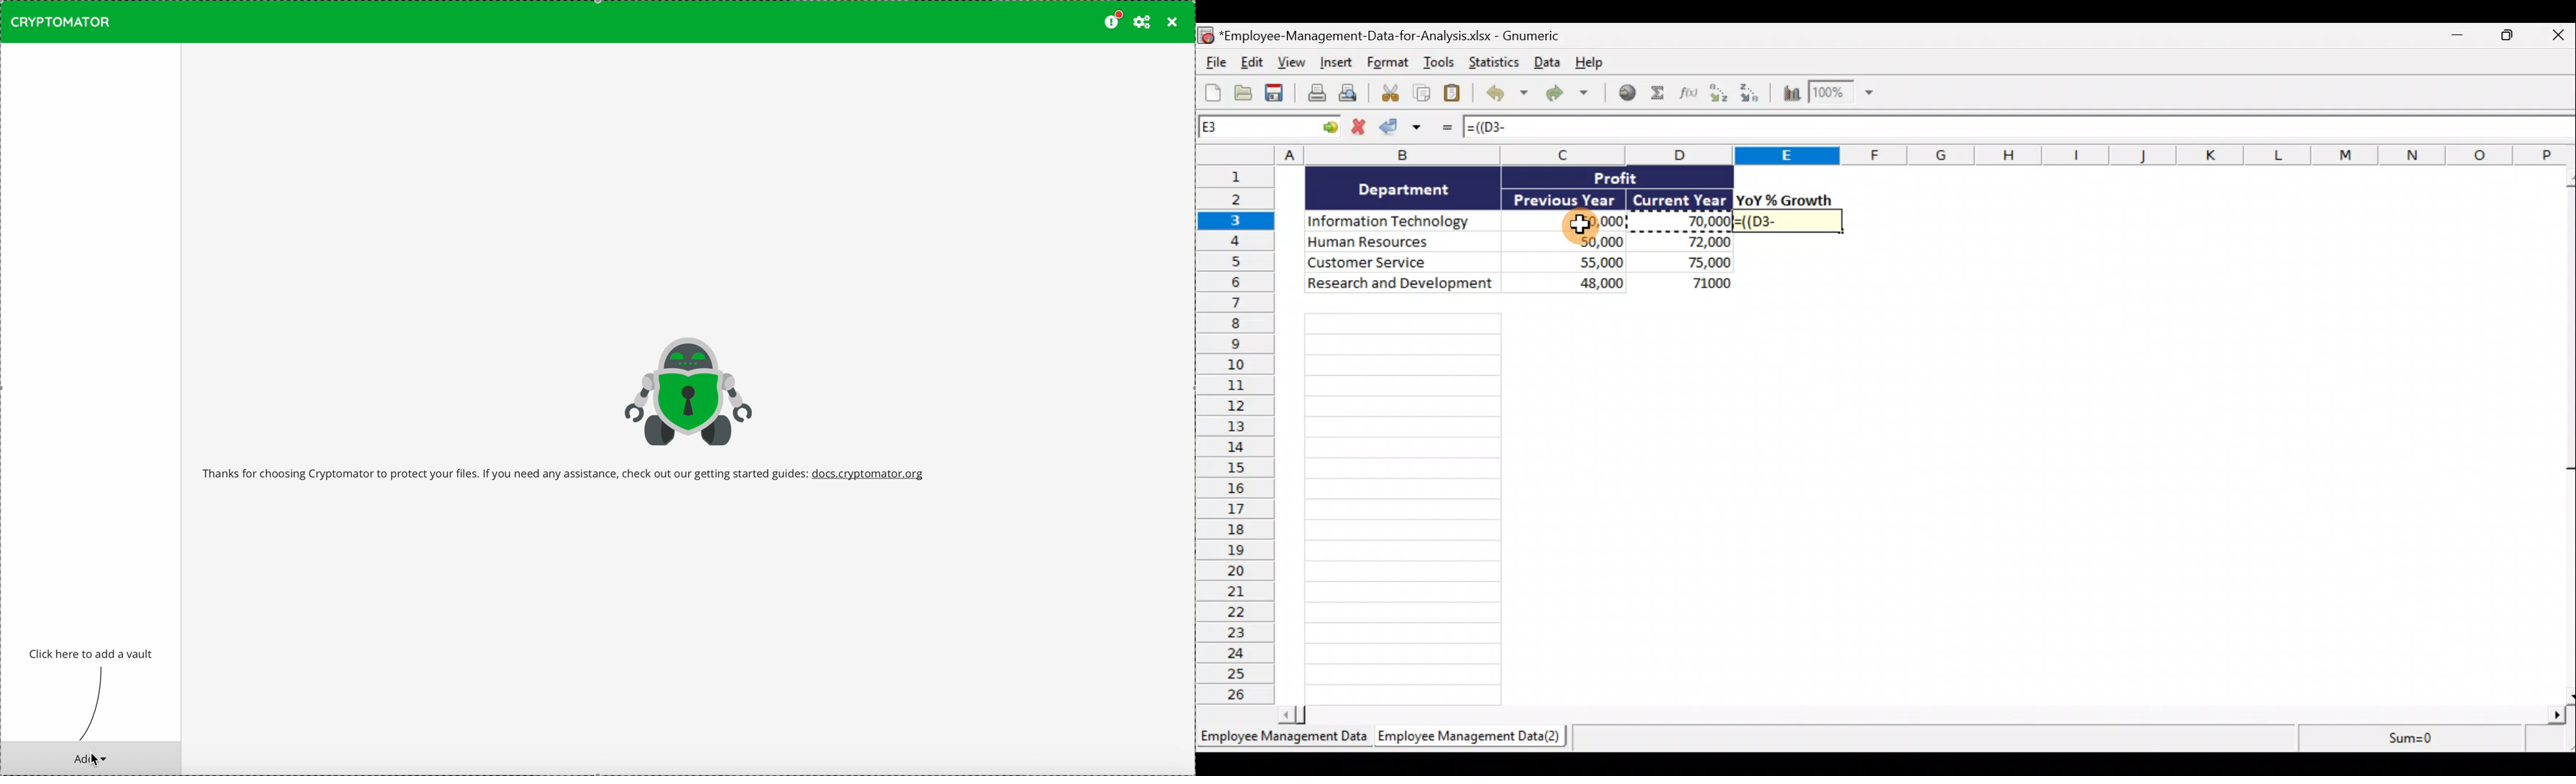 Image resolution: width=2576 pixels, height=784 pixels. I want to click on Cut selection, so click(1386, 94).